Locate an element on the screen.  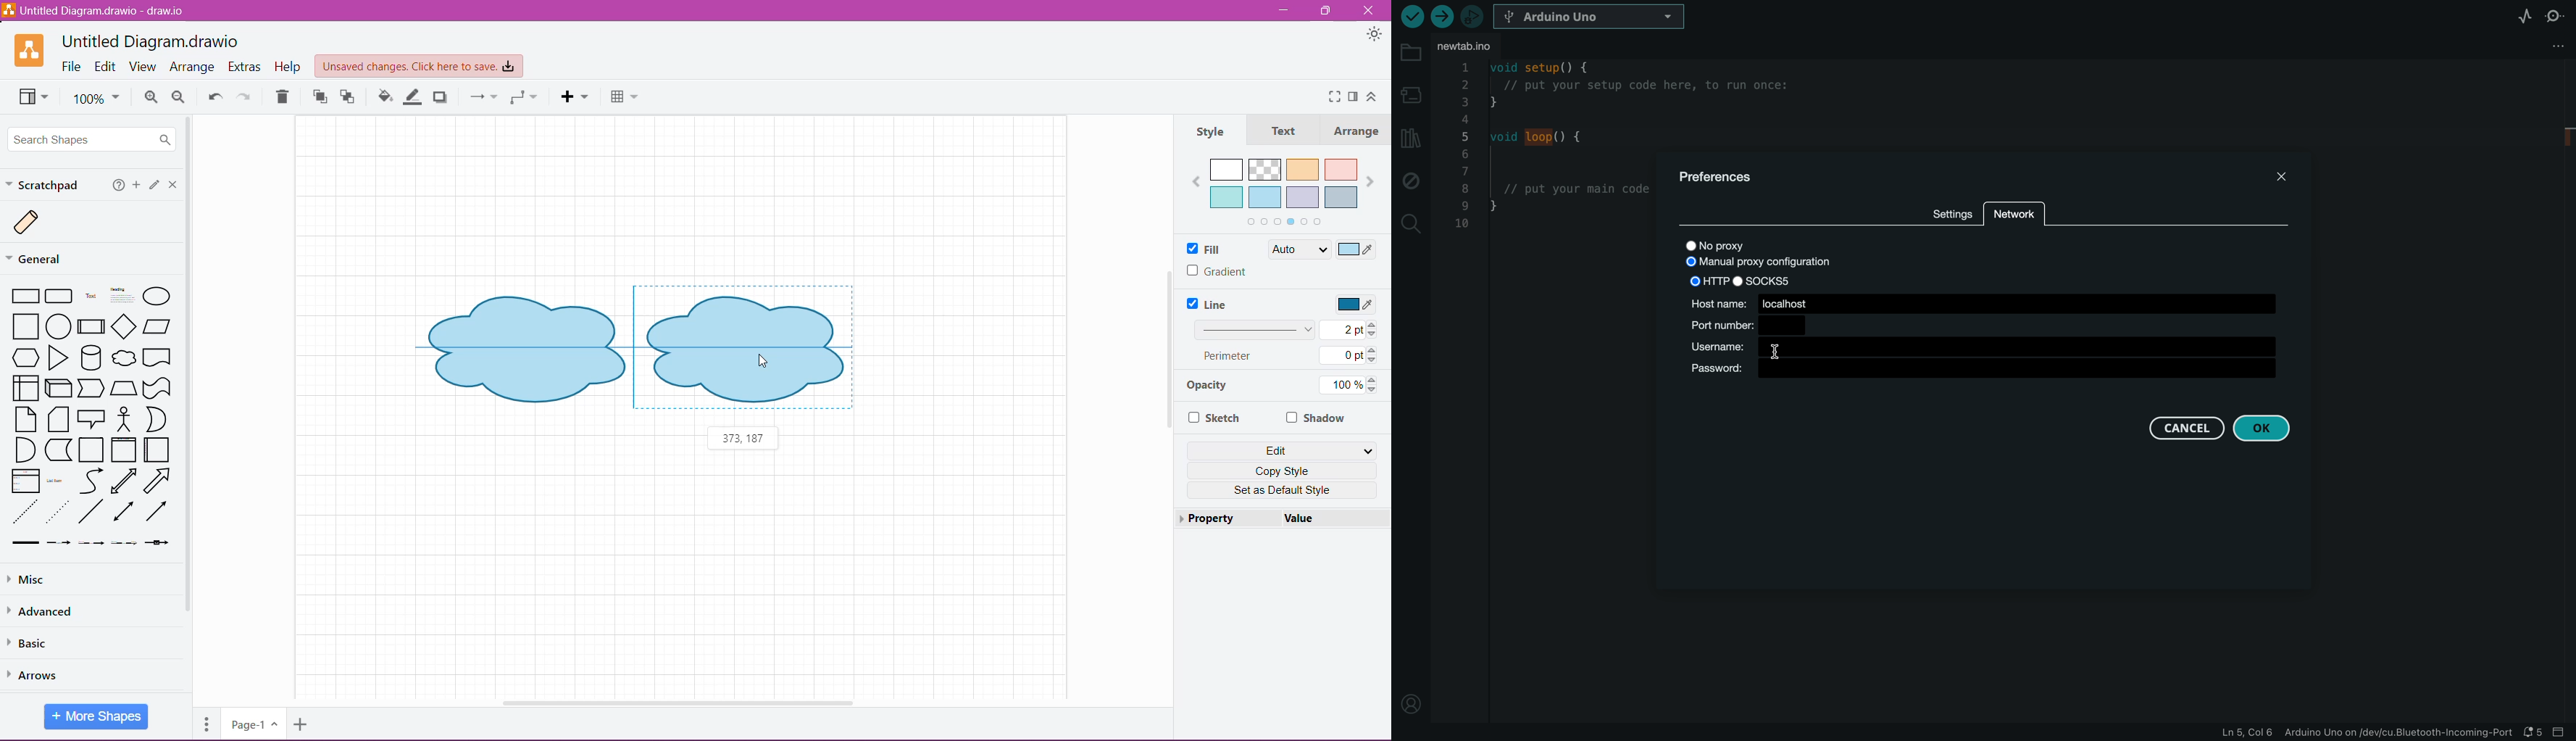
serial monitor is located at coordinates (2555, 20).